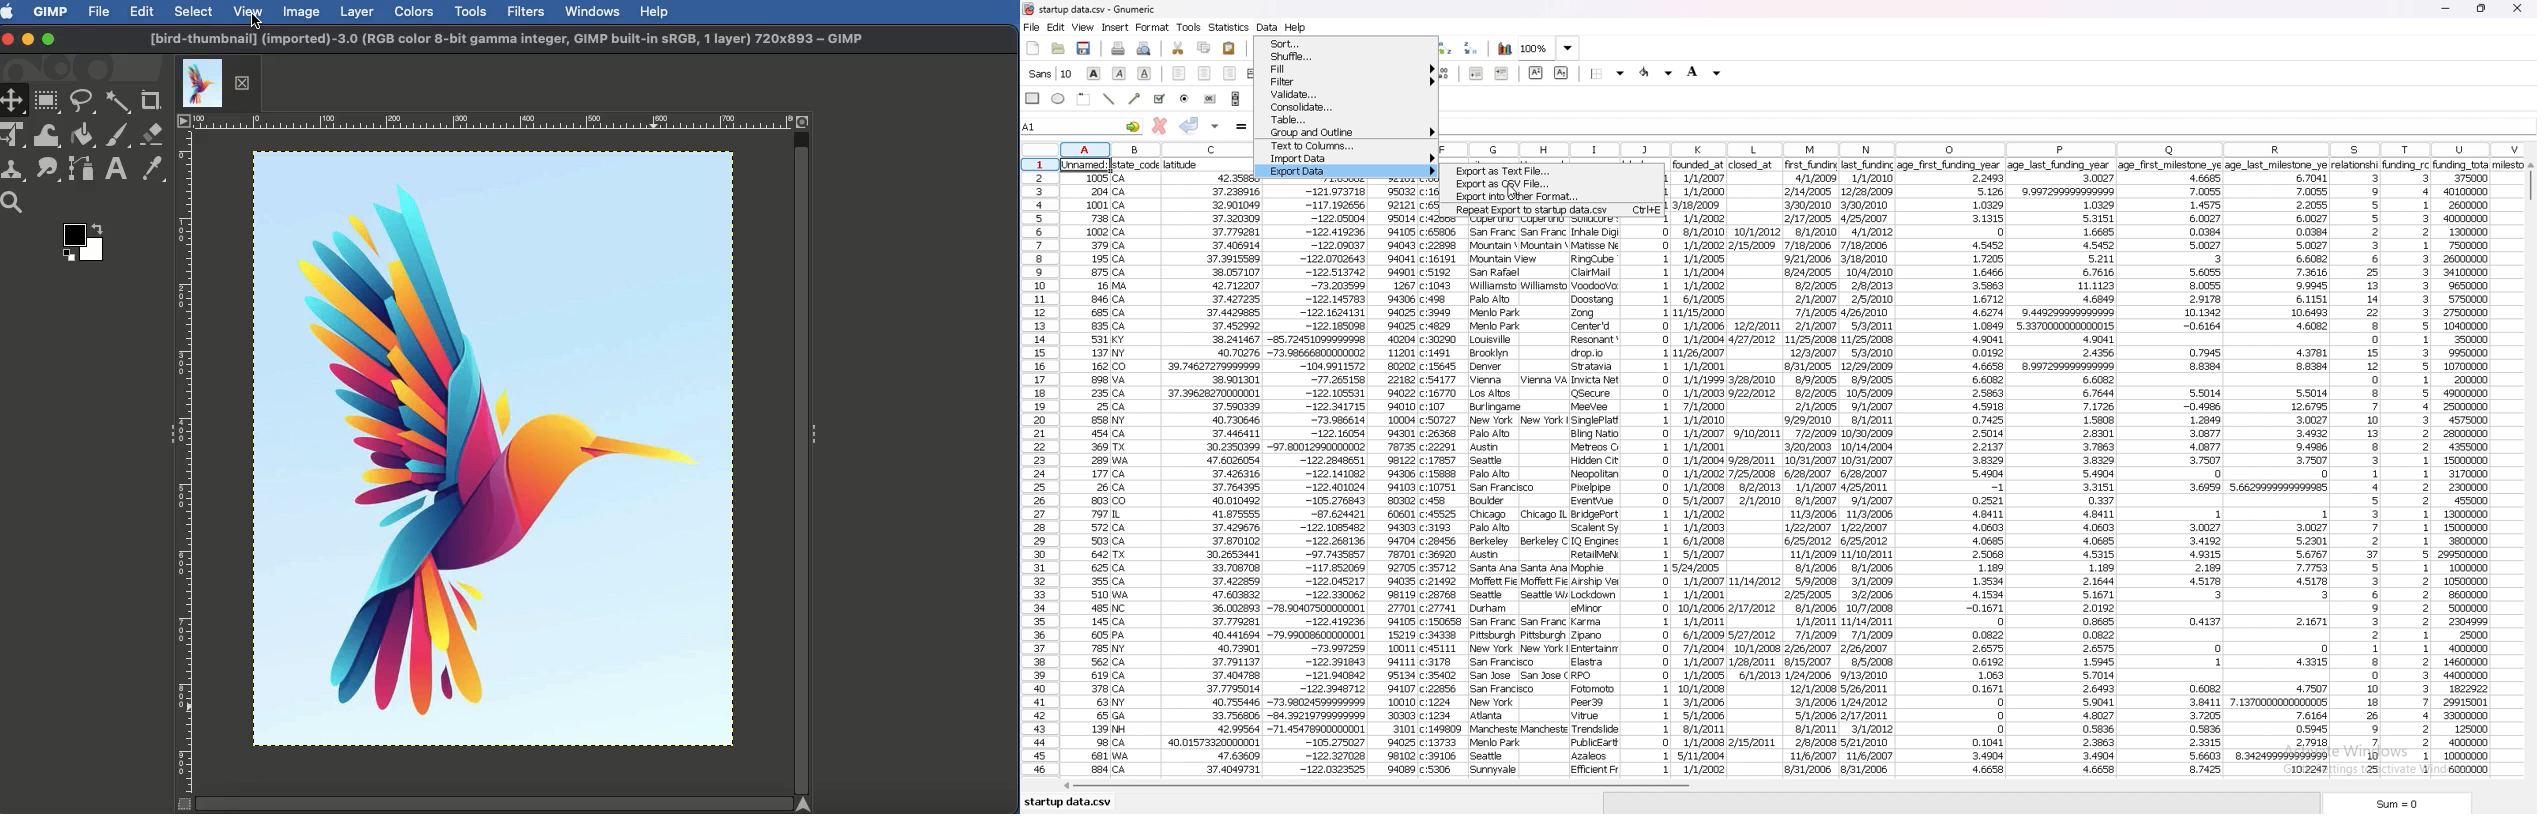  Describe the element at coordinates (1158, 126) in the screenshot. I see `cancel changes` at that location.